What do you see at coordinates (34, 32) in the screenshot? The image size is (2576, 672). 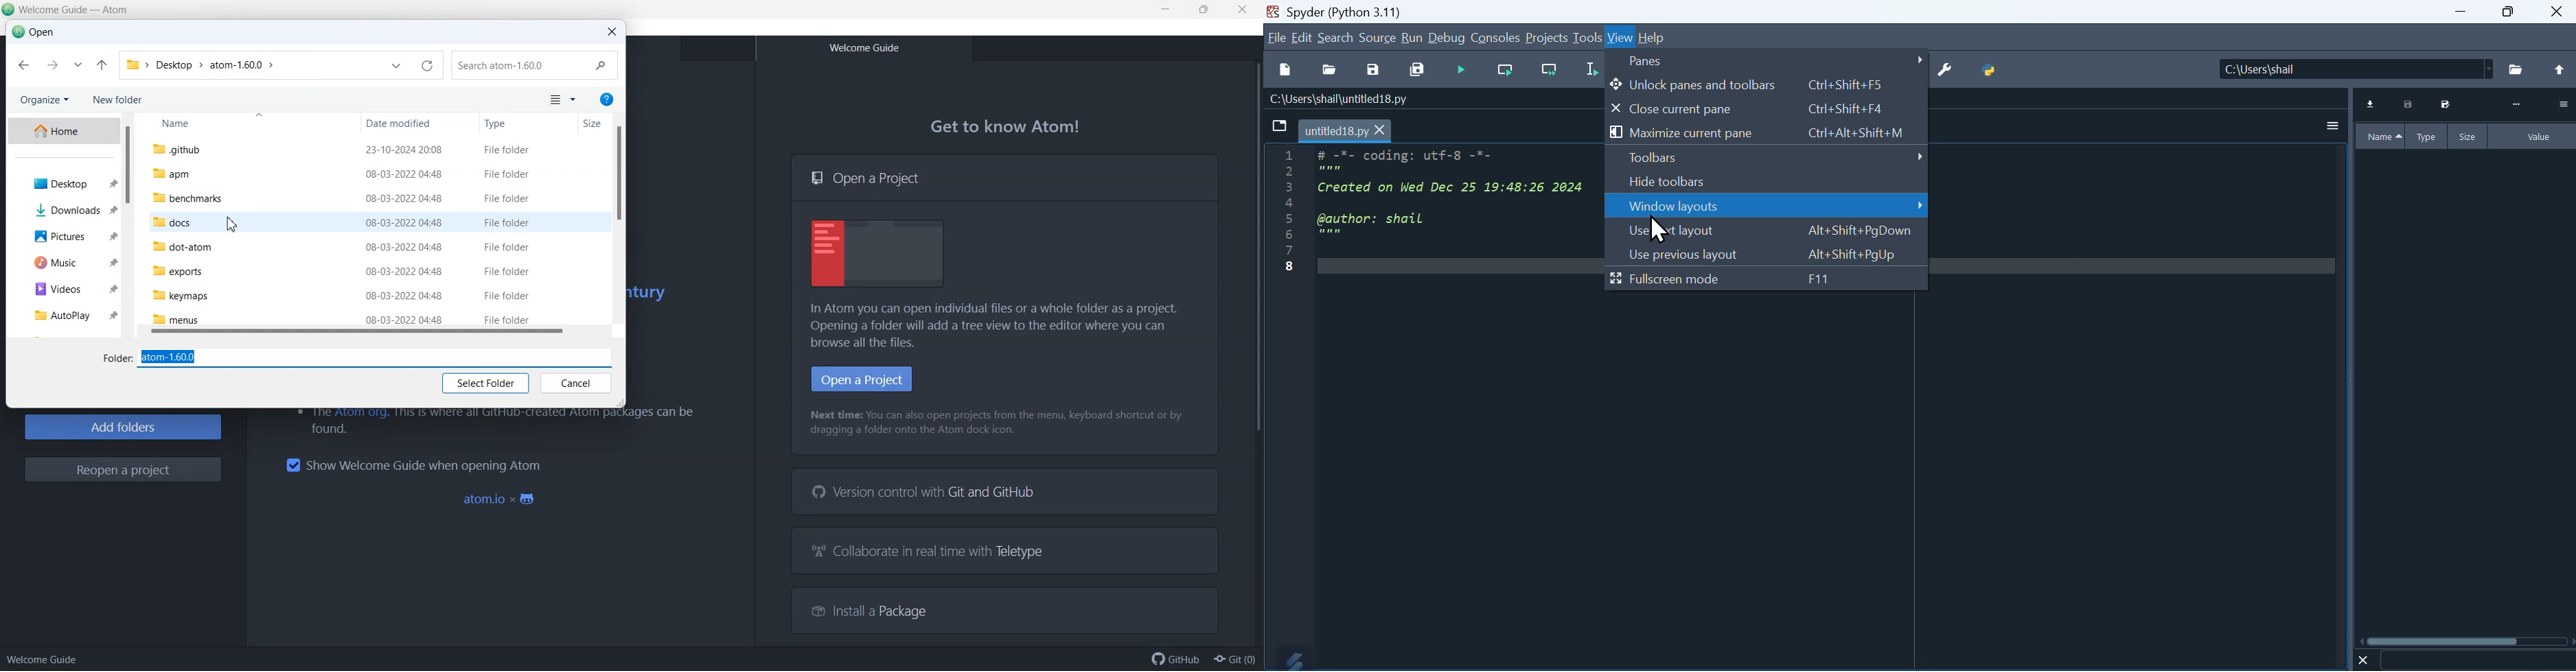 I see `Open` at bounding box center [34, 32].